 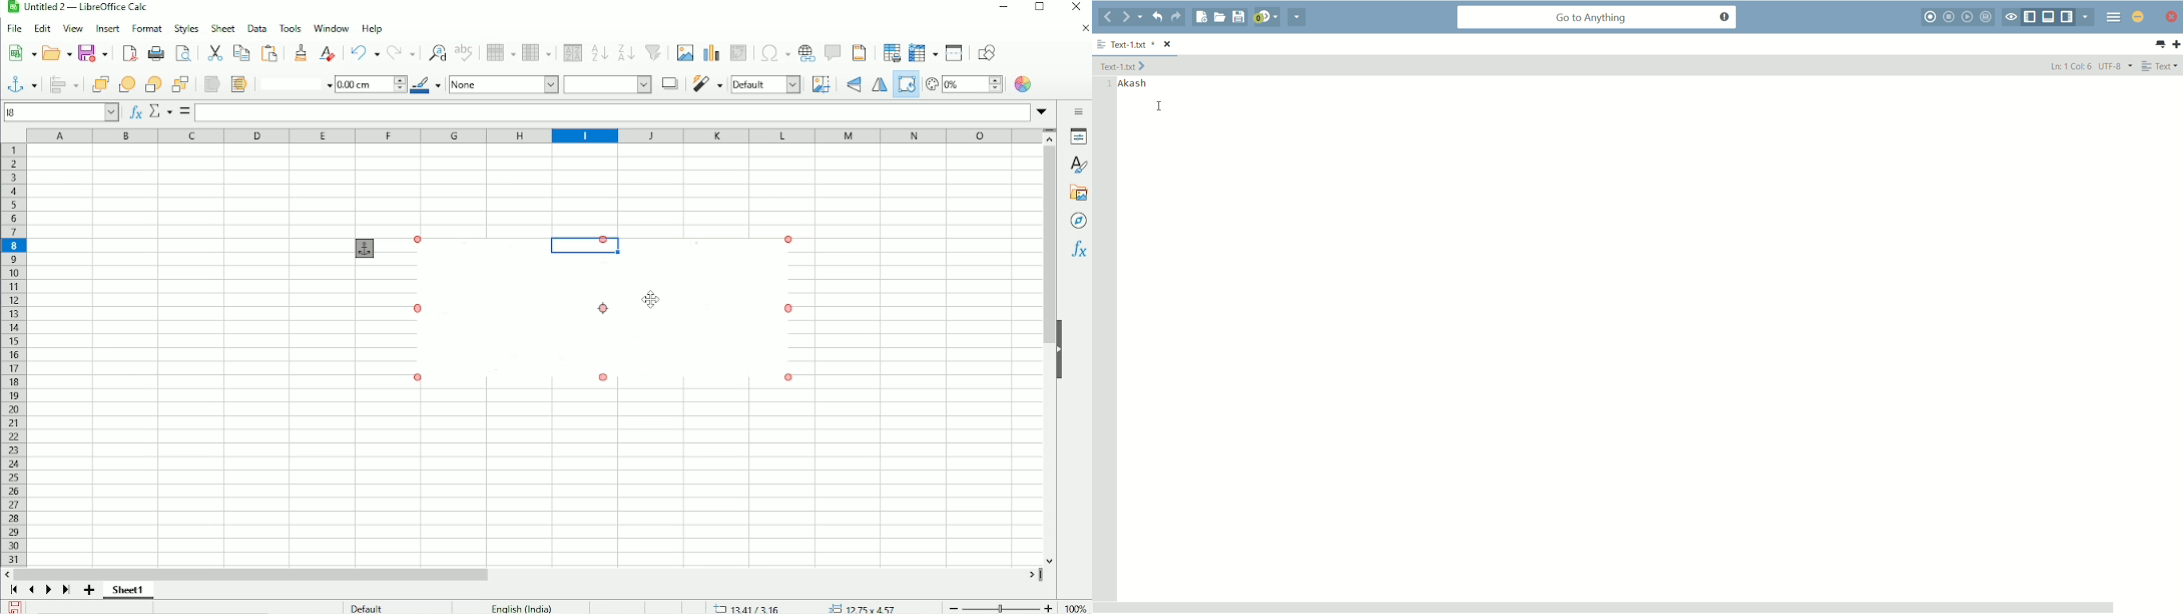 What do you see at coordinates (15, 607) in the screenshot?
I see `Save` at bounding box center [15, 607].